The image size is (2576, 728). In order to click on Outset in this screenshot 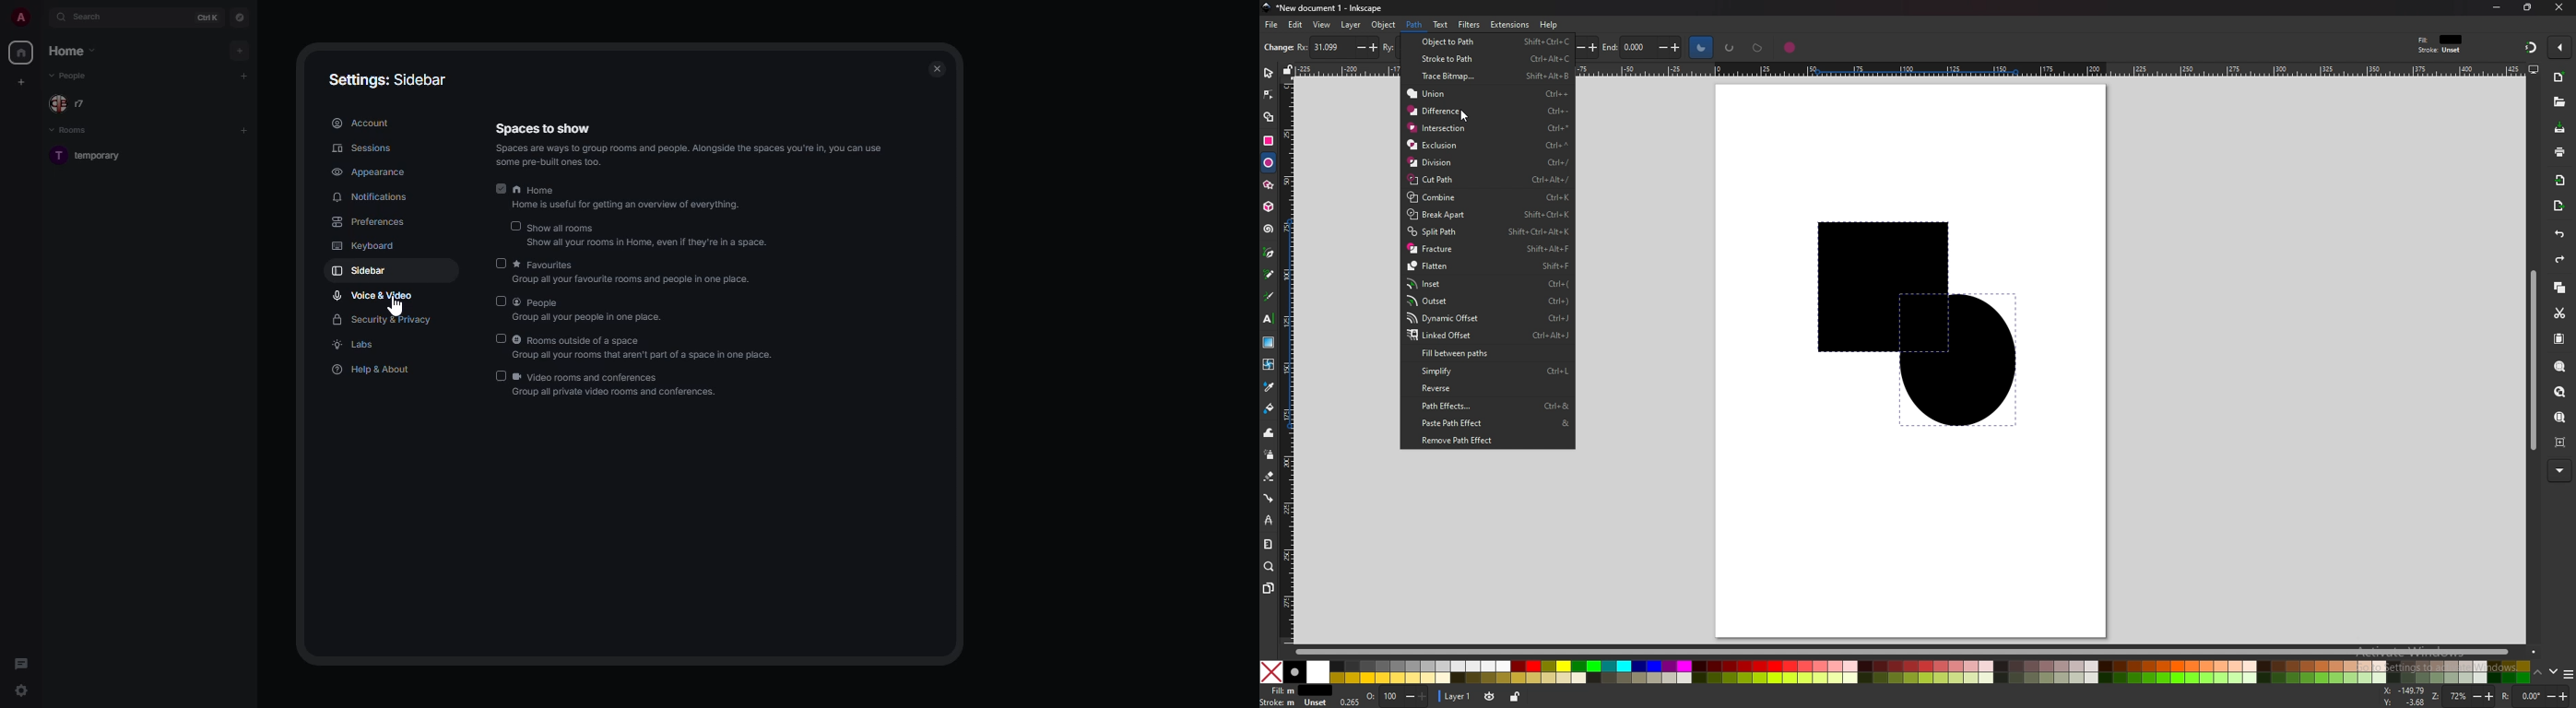, I will do `click(1487, 300)`.